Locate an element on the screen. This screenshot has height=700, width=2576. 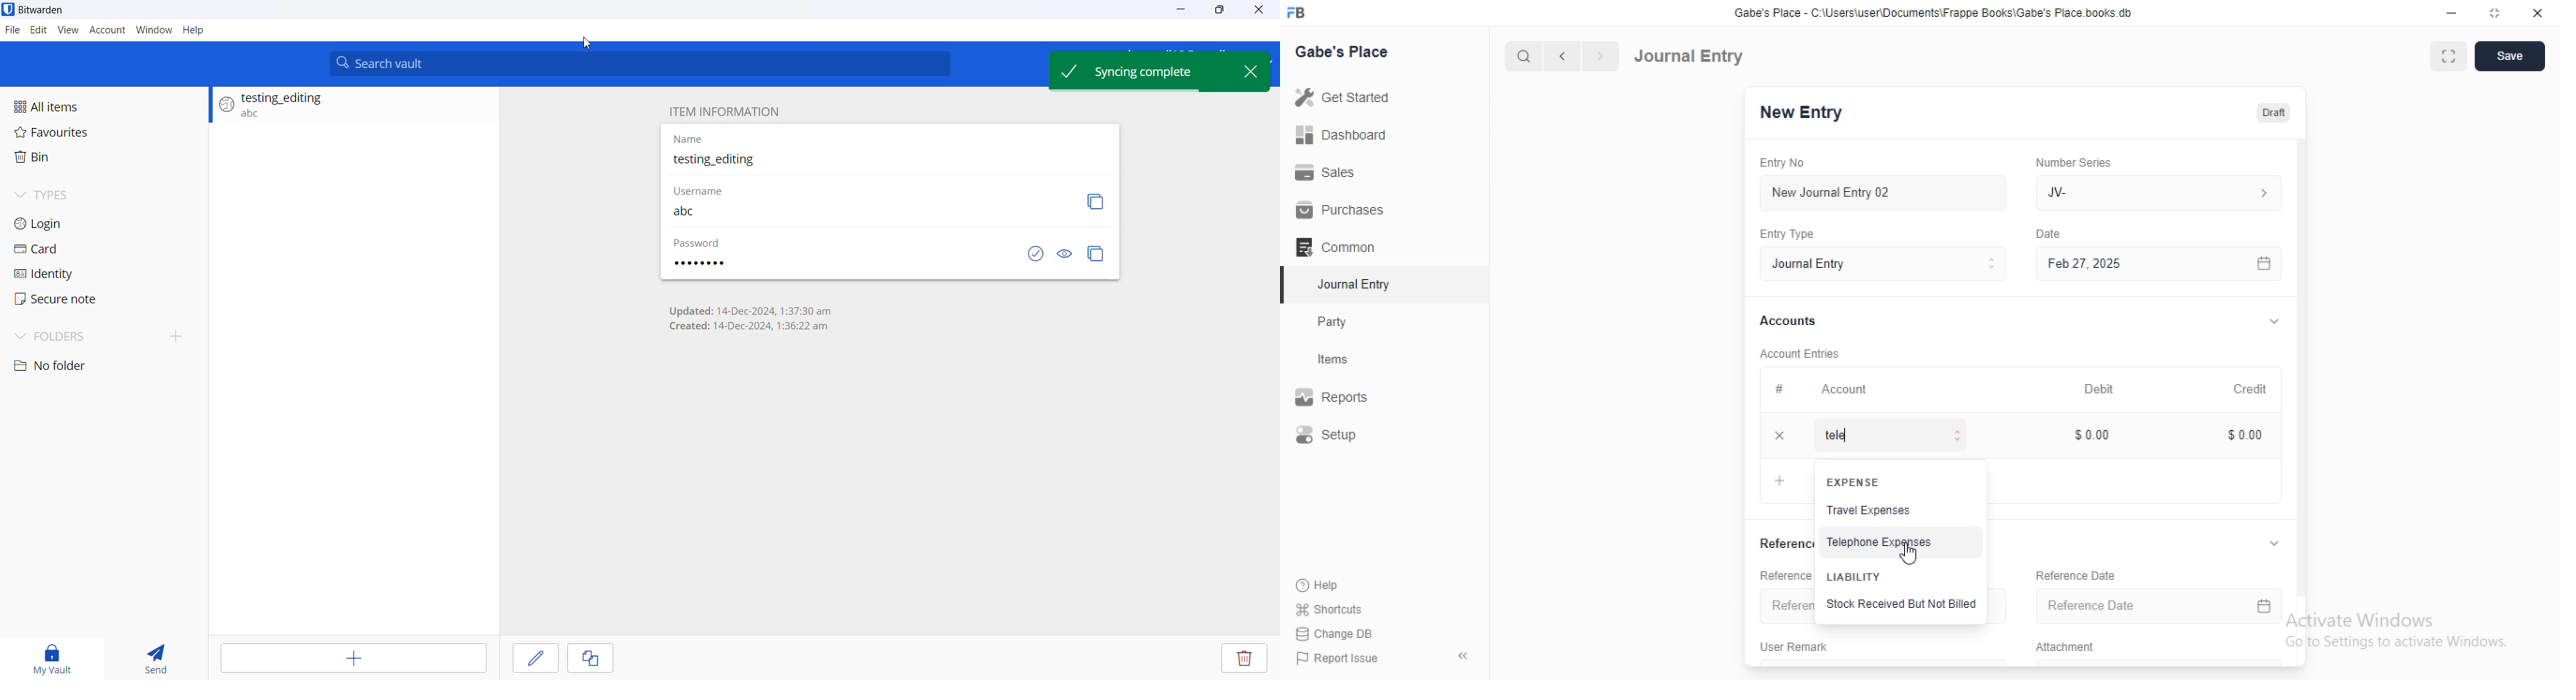
Accounts is located at coordinates (1787, 321).